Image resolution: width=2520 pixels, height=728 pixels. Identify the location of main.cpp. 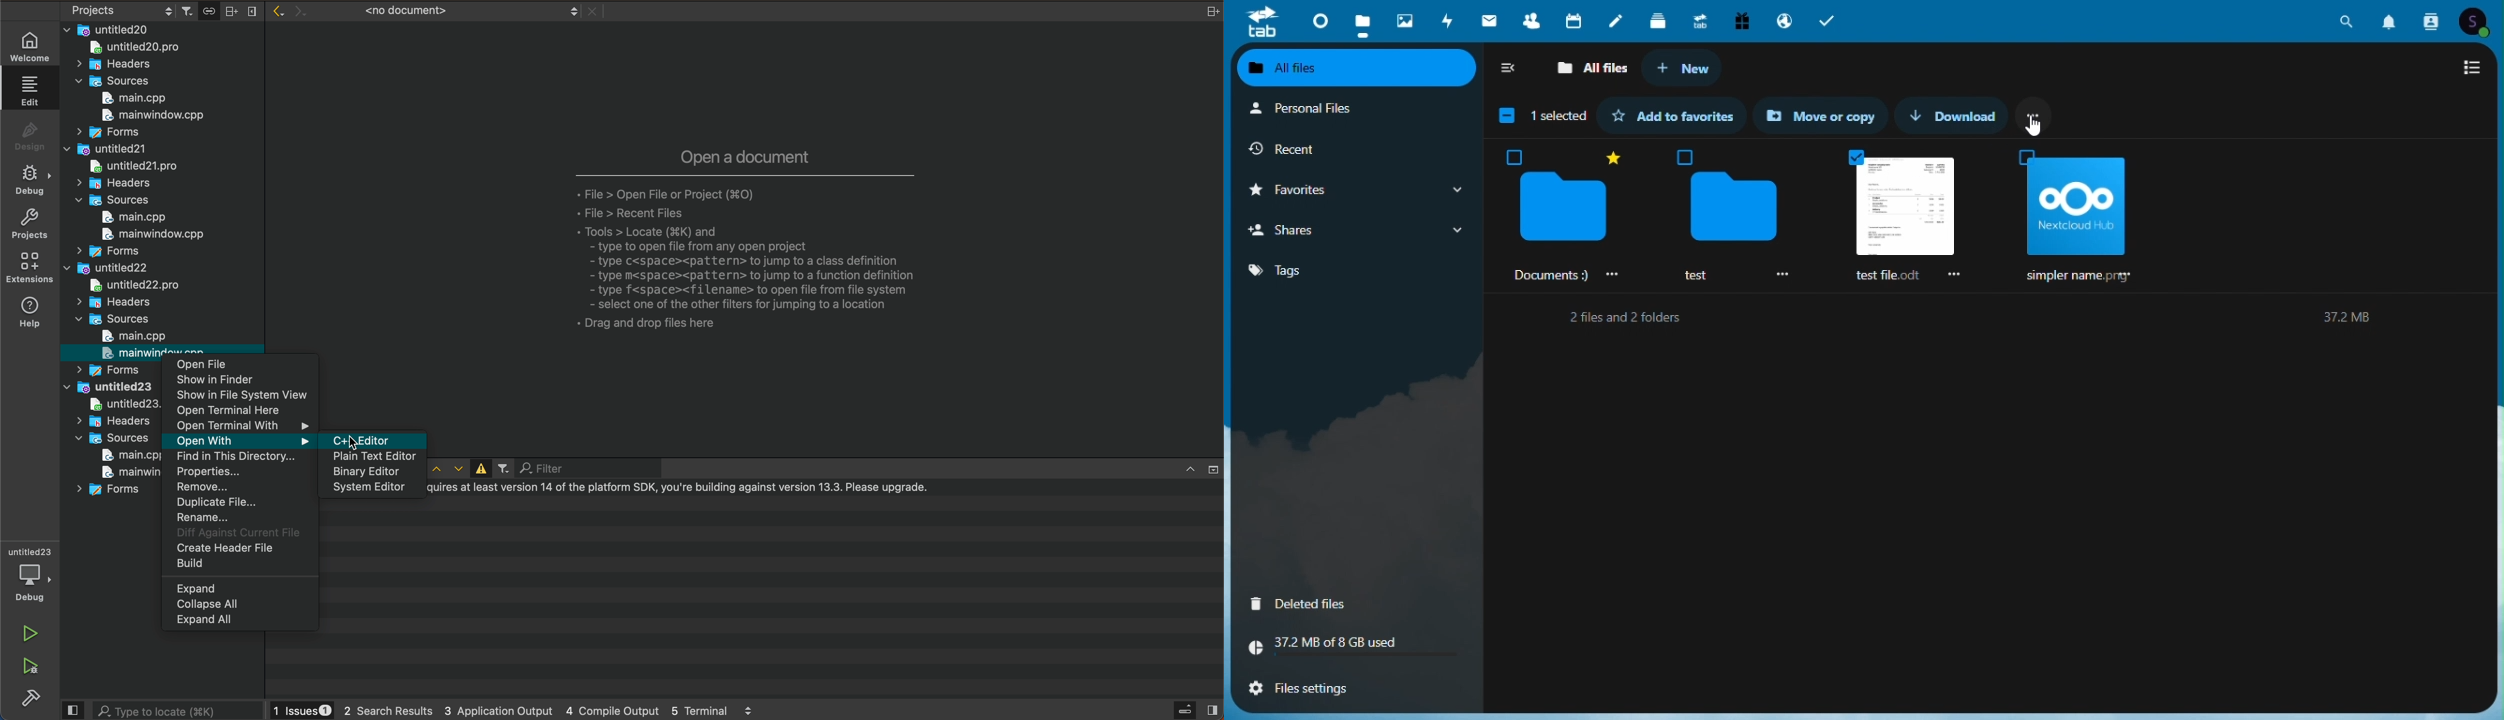
(137, 98).